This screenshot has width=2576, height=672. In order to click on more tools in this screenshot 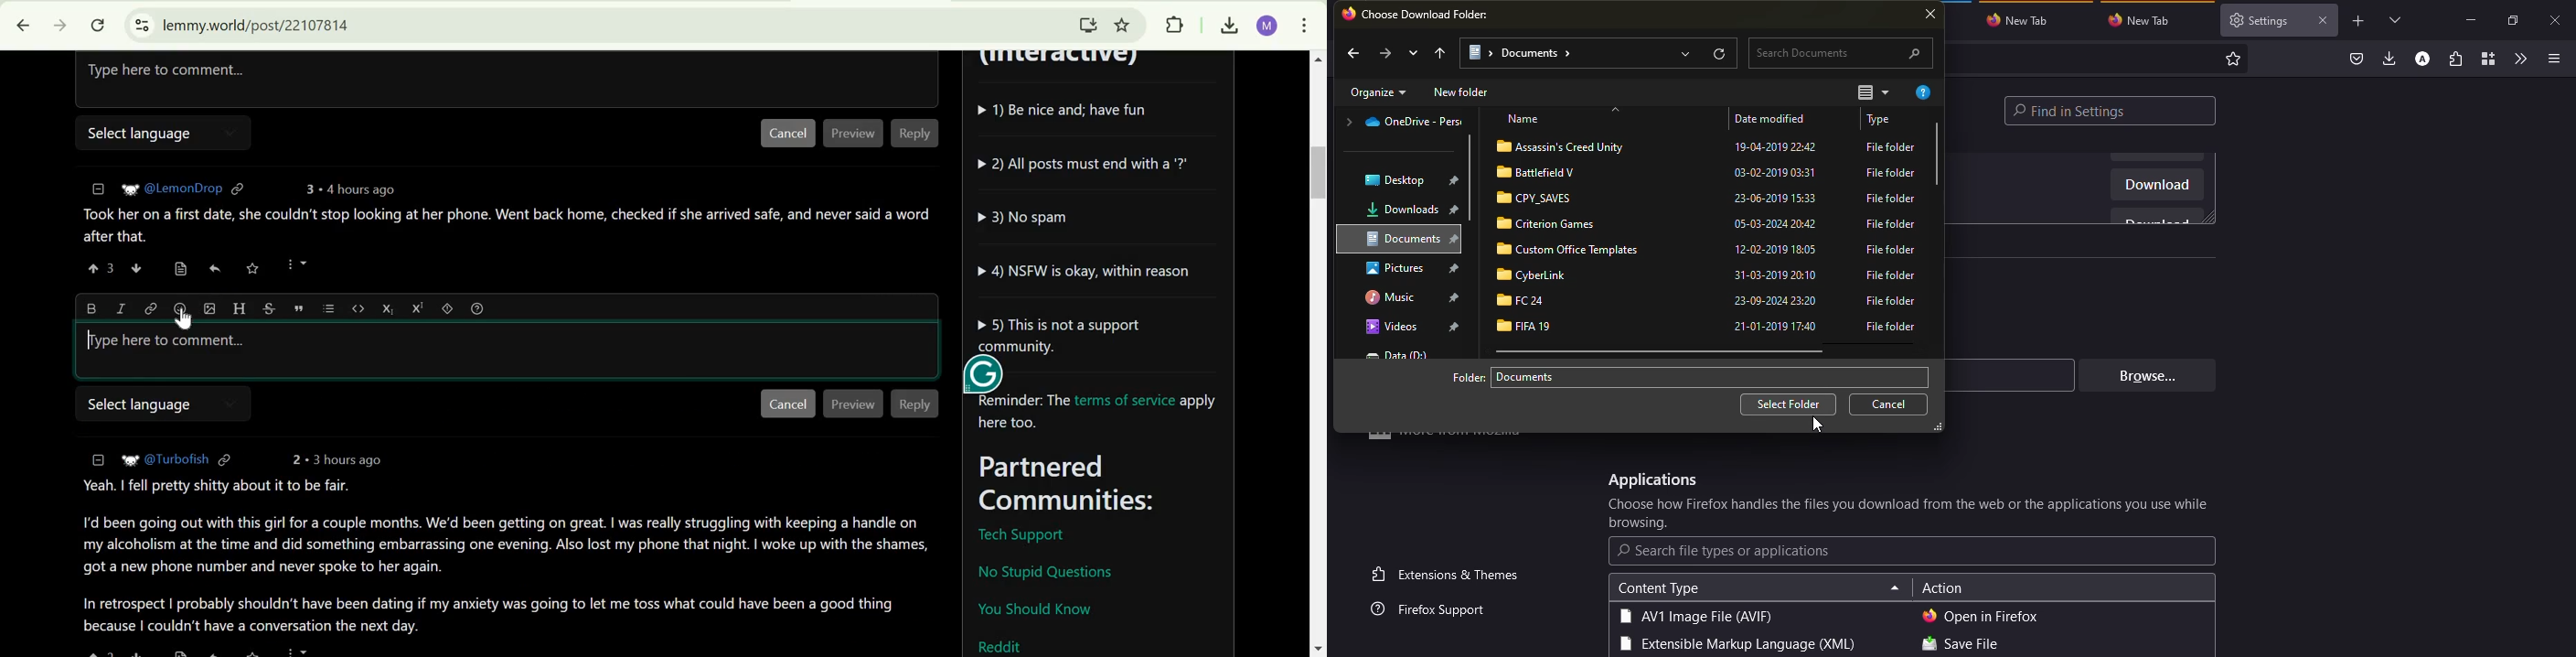, I will do `click(2519, 59)`.